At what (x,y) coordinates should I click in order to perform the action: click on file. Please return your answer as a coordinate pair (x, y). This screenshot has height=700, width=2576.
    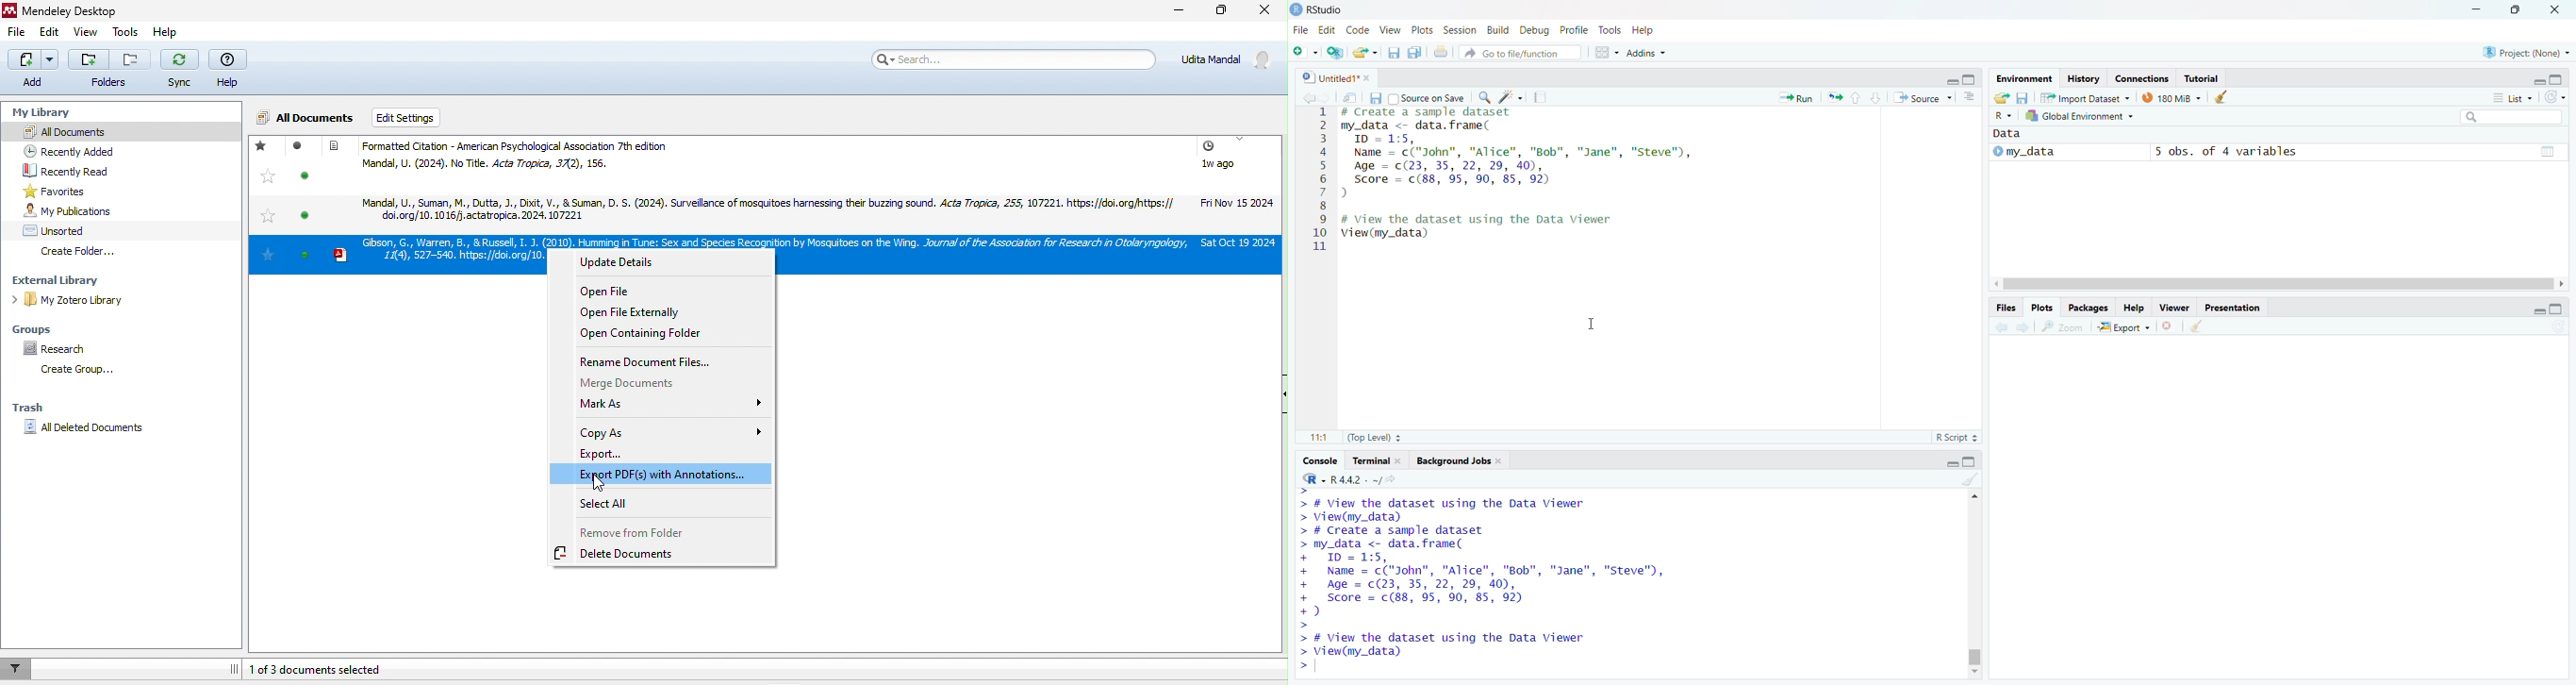
    Looking at the image, I should click on (18, 30).